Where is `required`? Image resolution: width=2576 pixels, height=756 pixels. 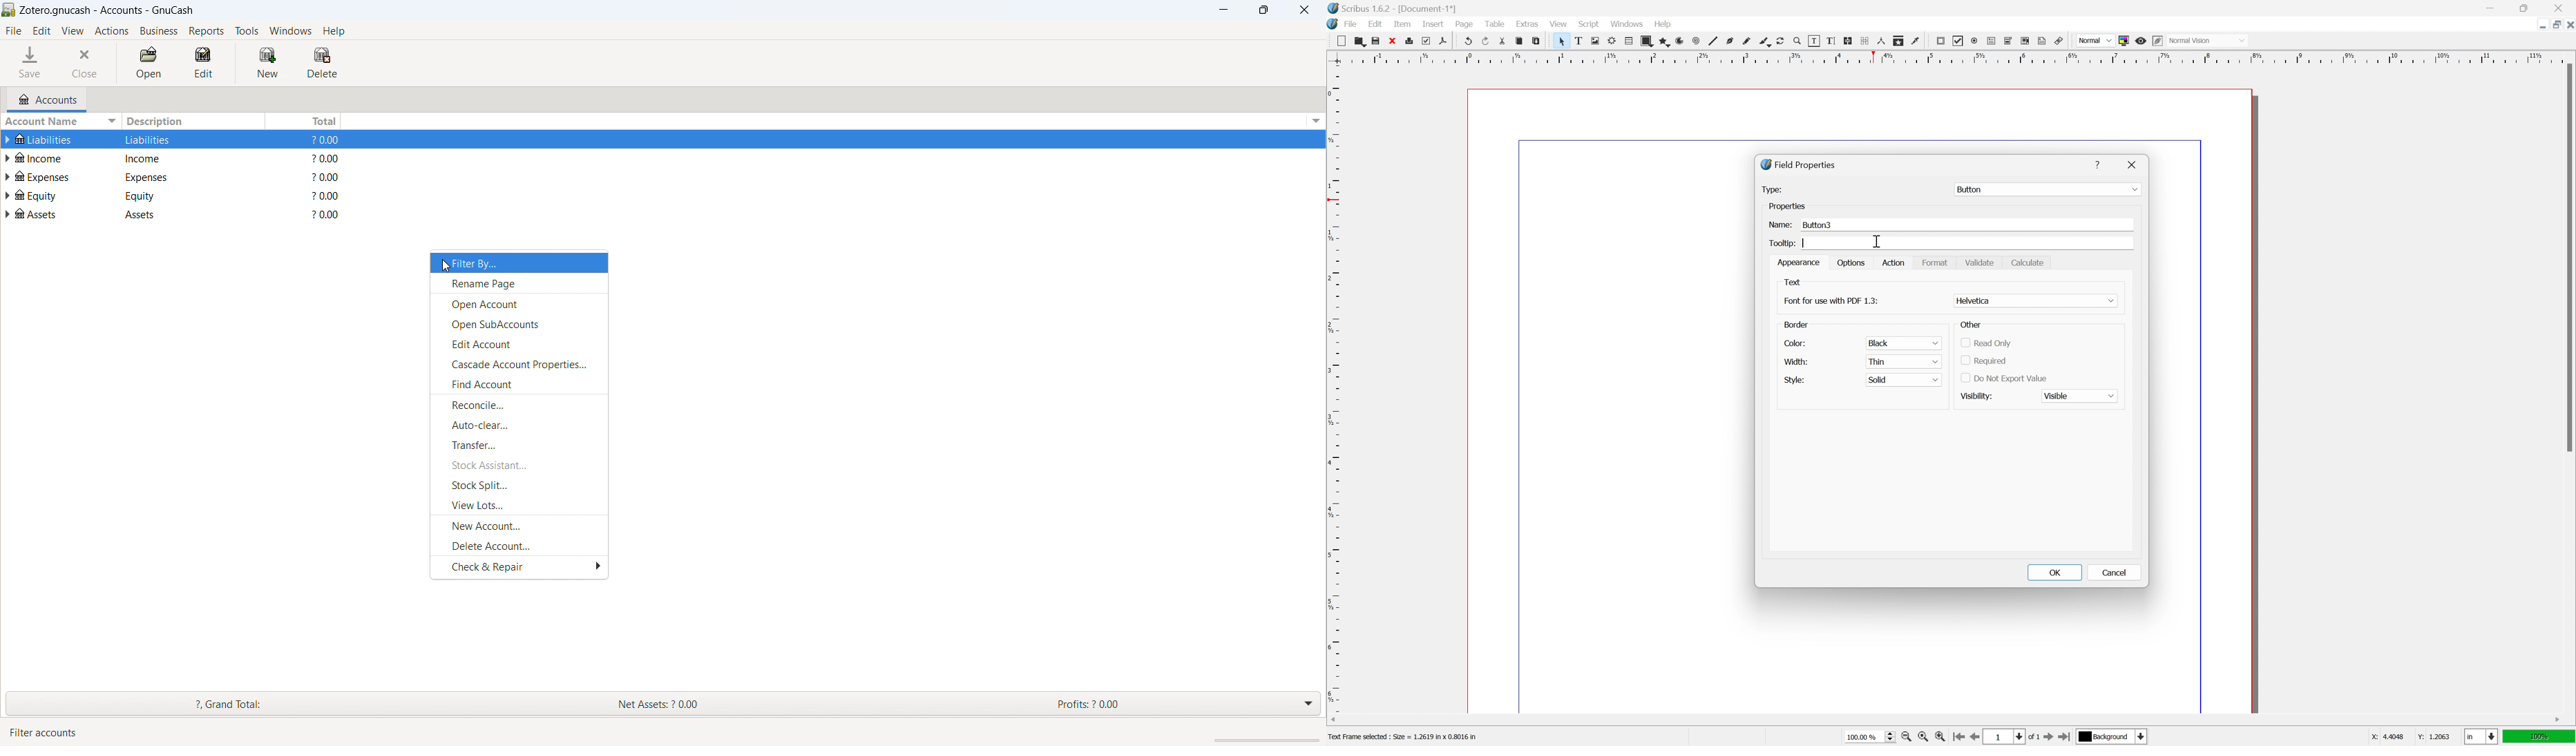 required is located at coordinates (1984, 360).